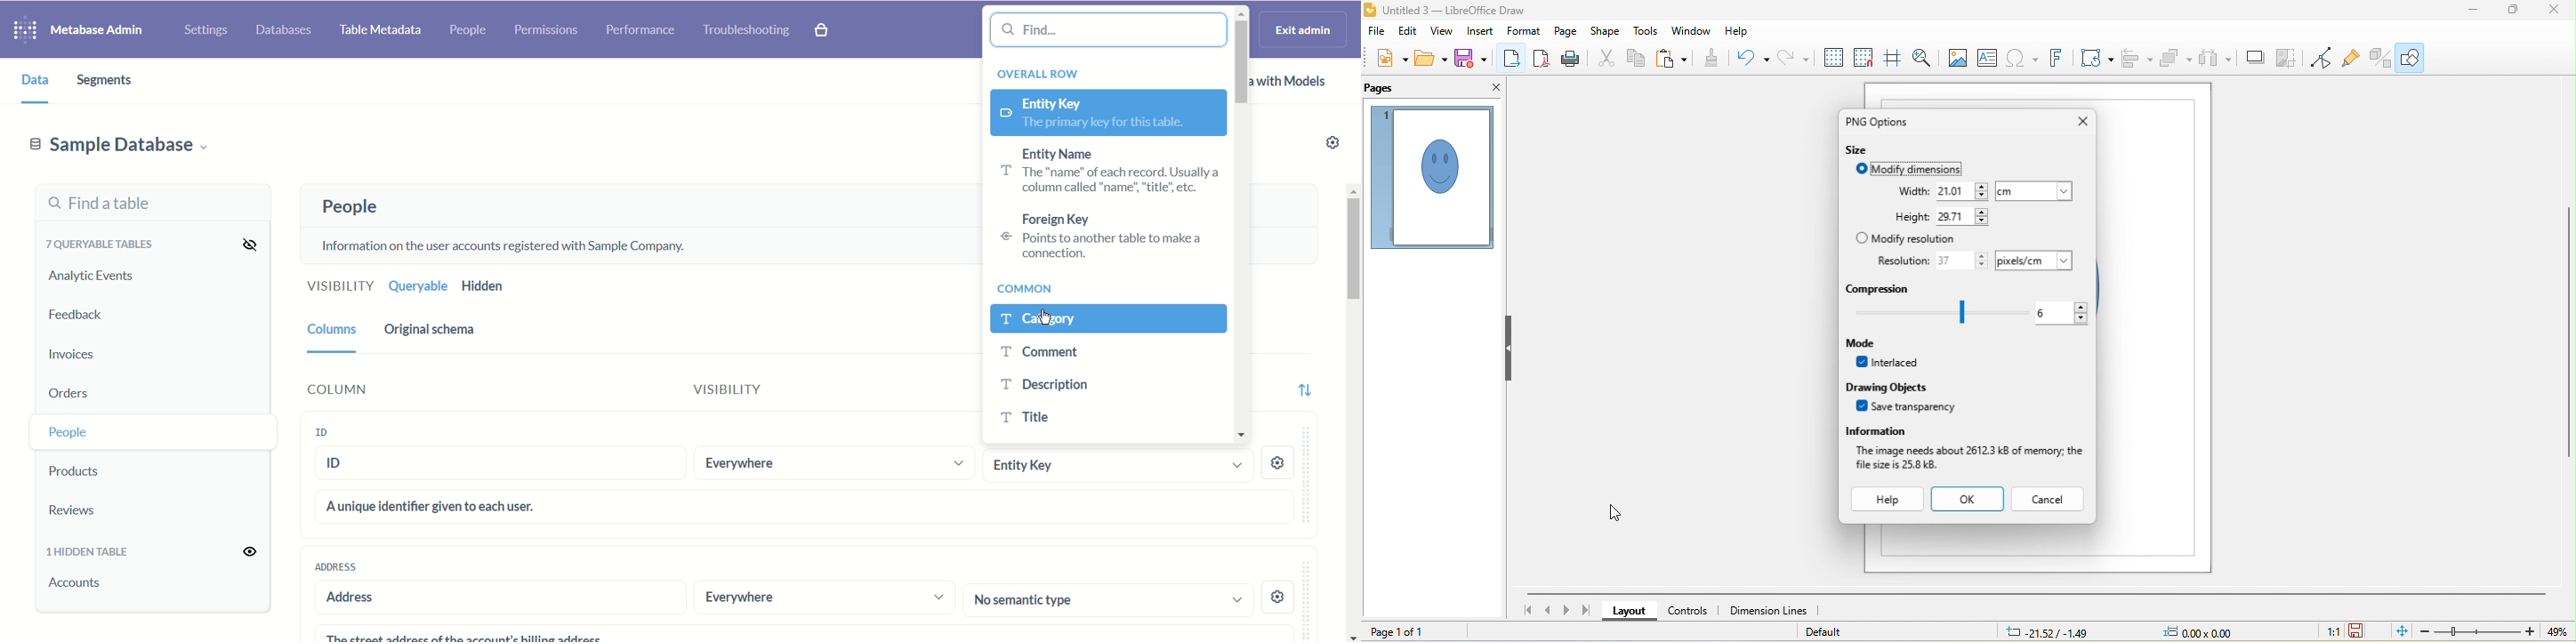  Describe the element at coordinates (1408, 32) in the screenshot. I see `edit` at that location.